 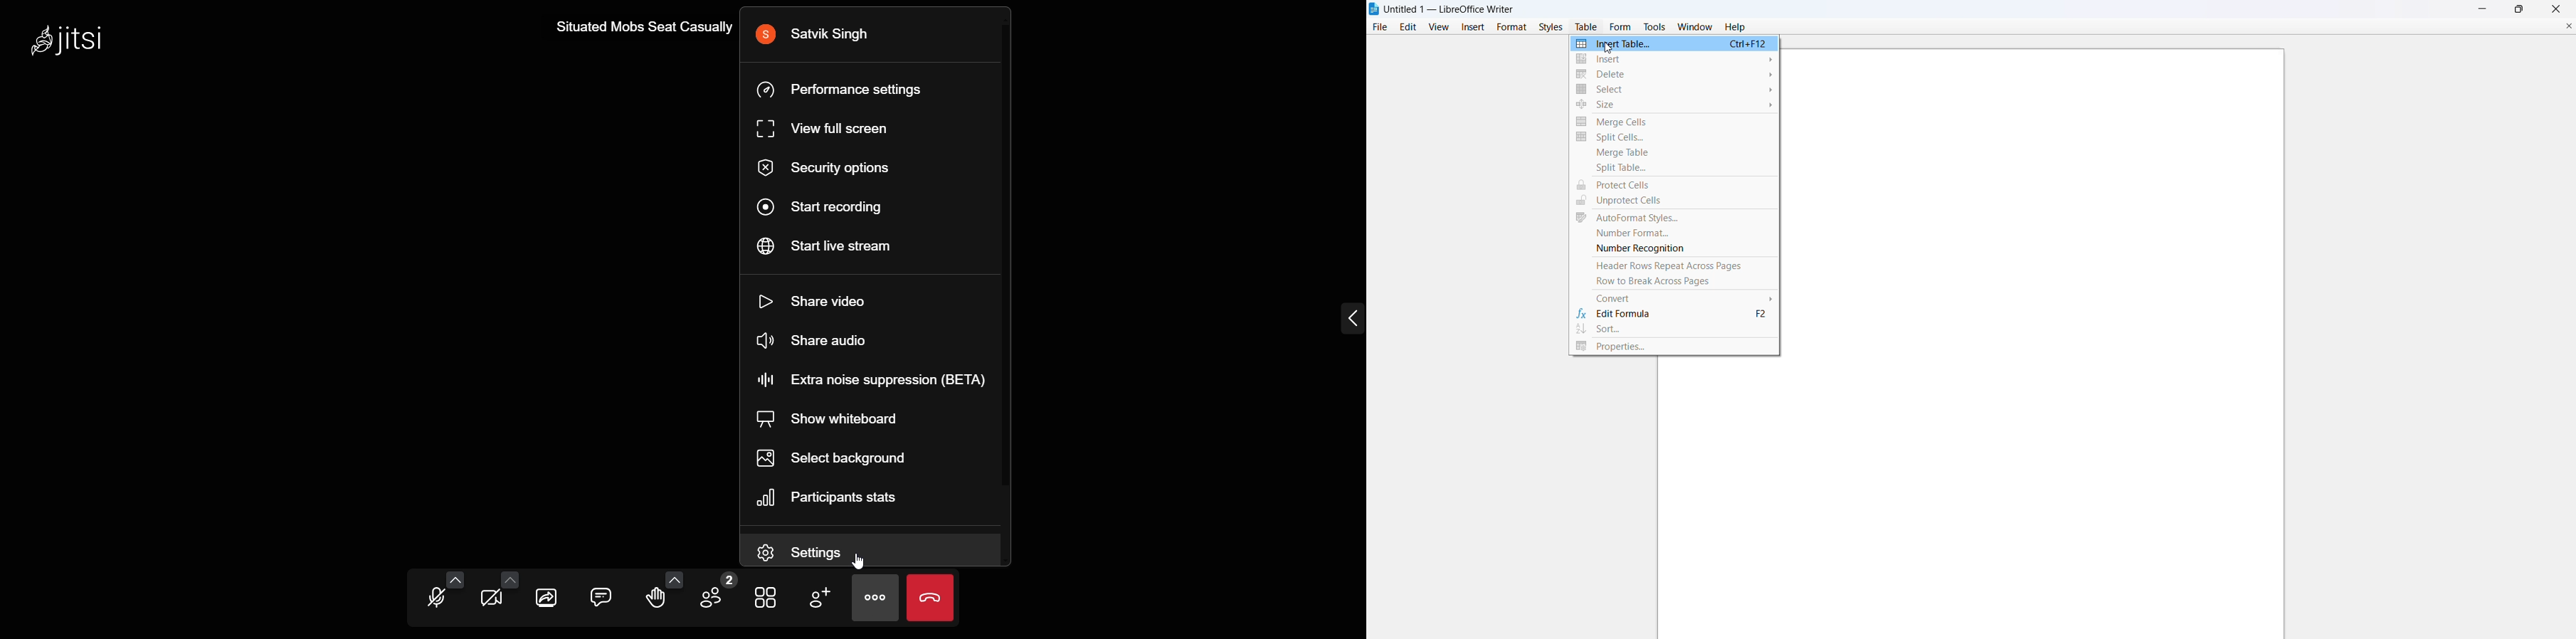 What do you see at coordinates (1672, 186) in the screenshot?
I see `protect cells` at bounding box center [1672, 186].